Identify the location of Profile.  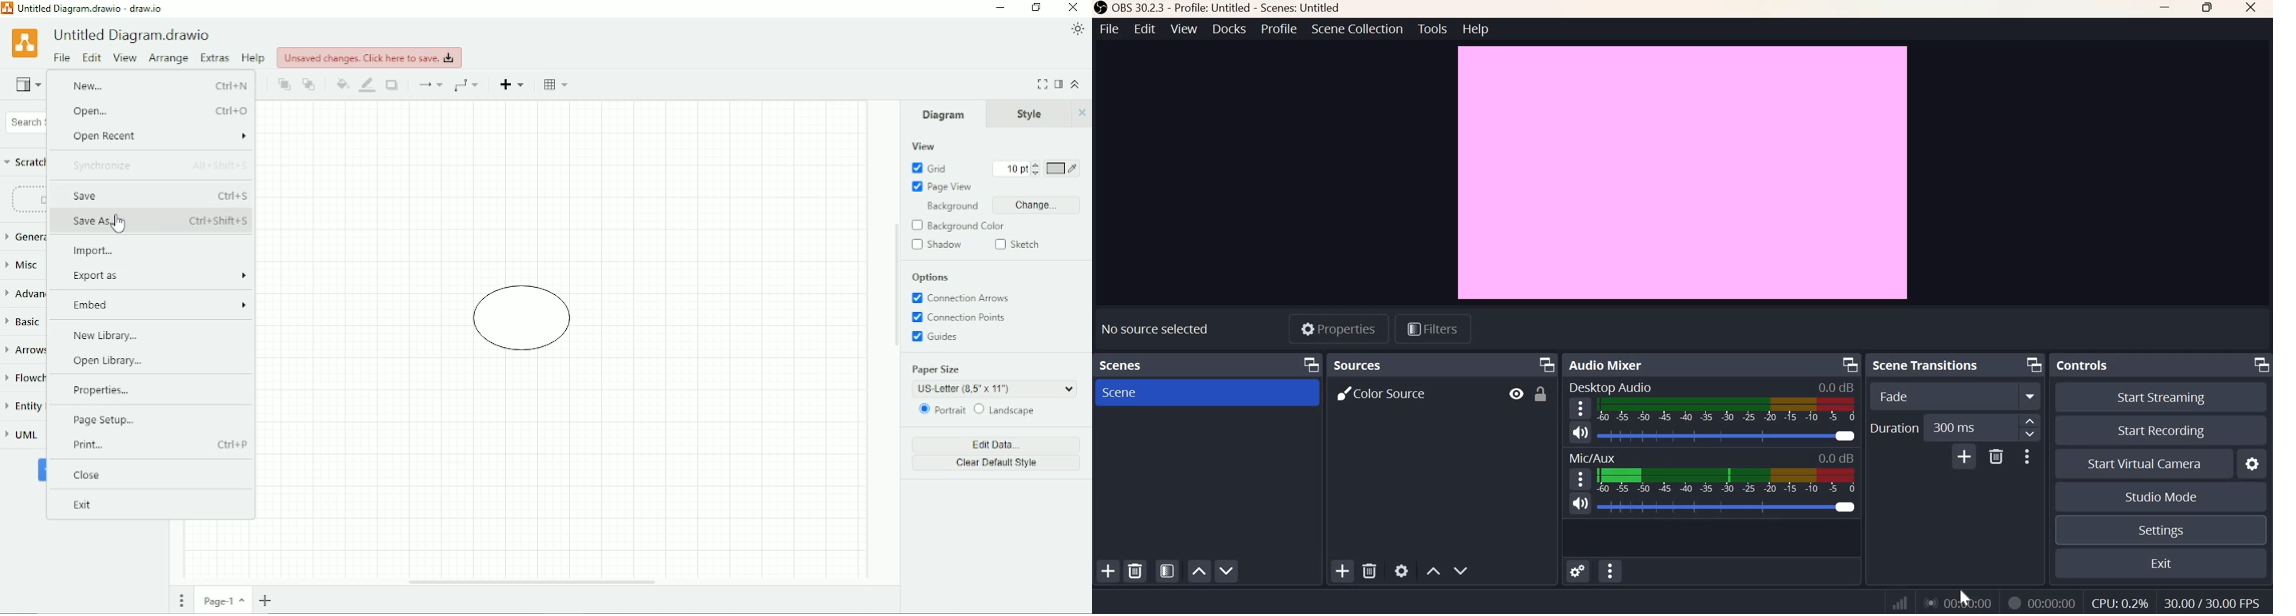
(1277, 30).